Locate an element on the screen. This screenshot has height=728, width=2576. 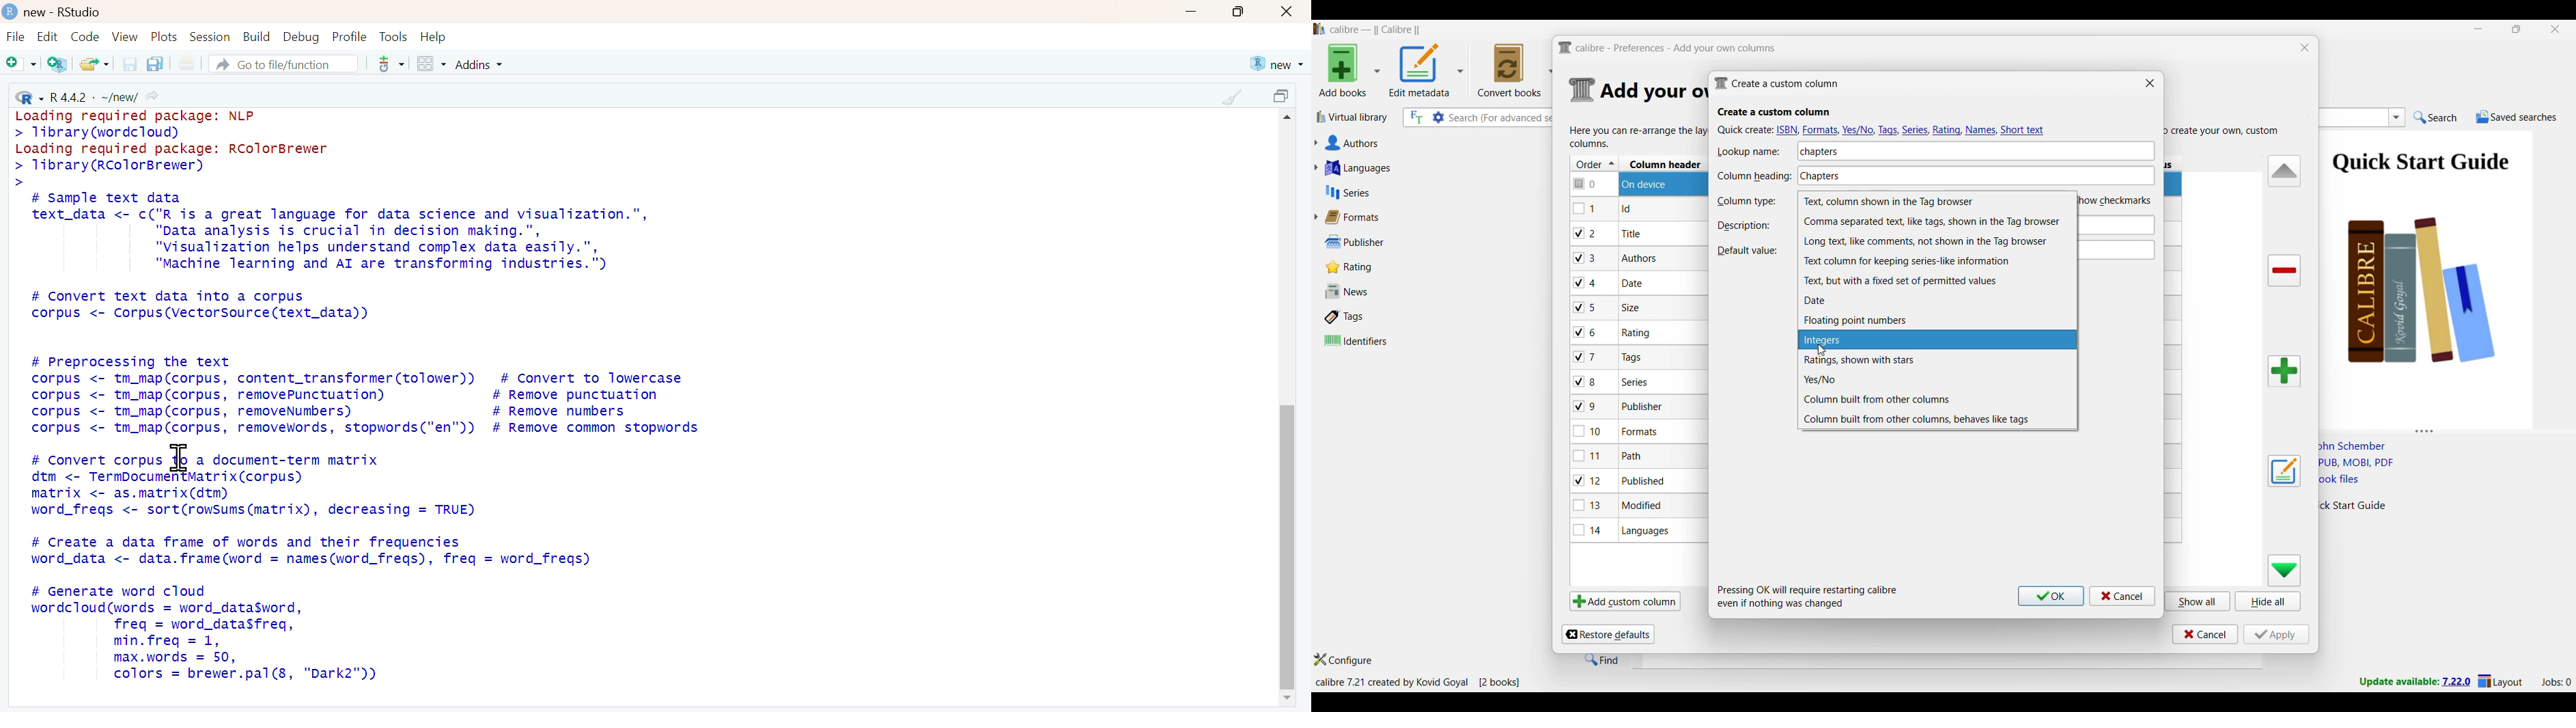
Column built from other columns, behaves like tags is located at coordinates (1937, 419).